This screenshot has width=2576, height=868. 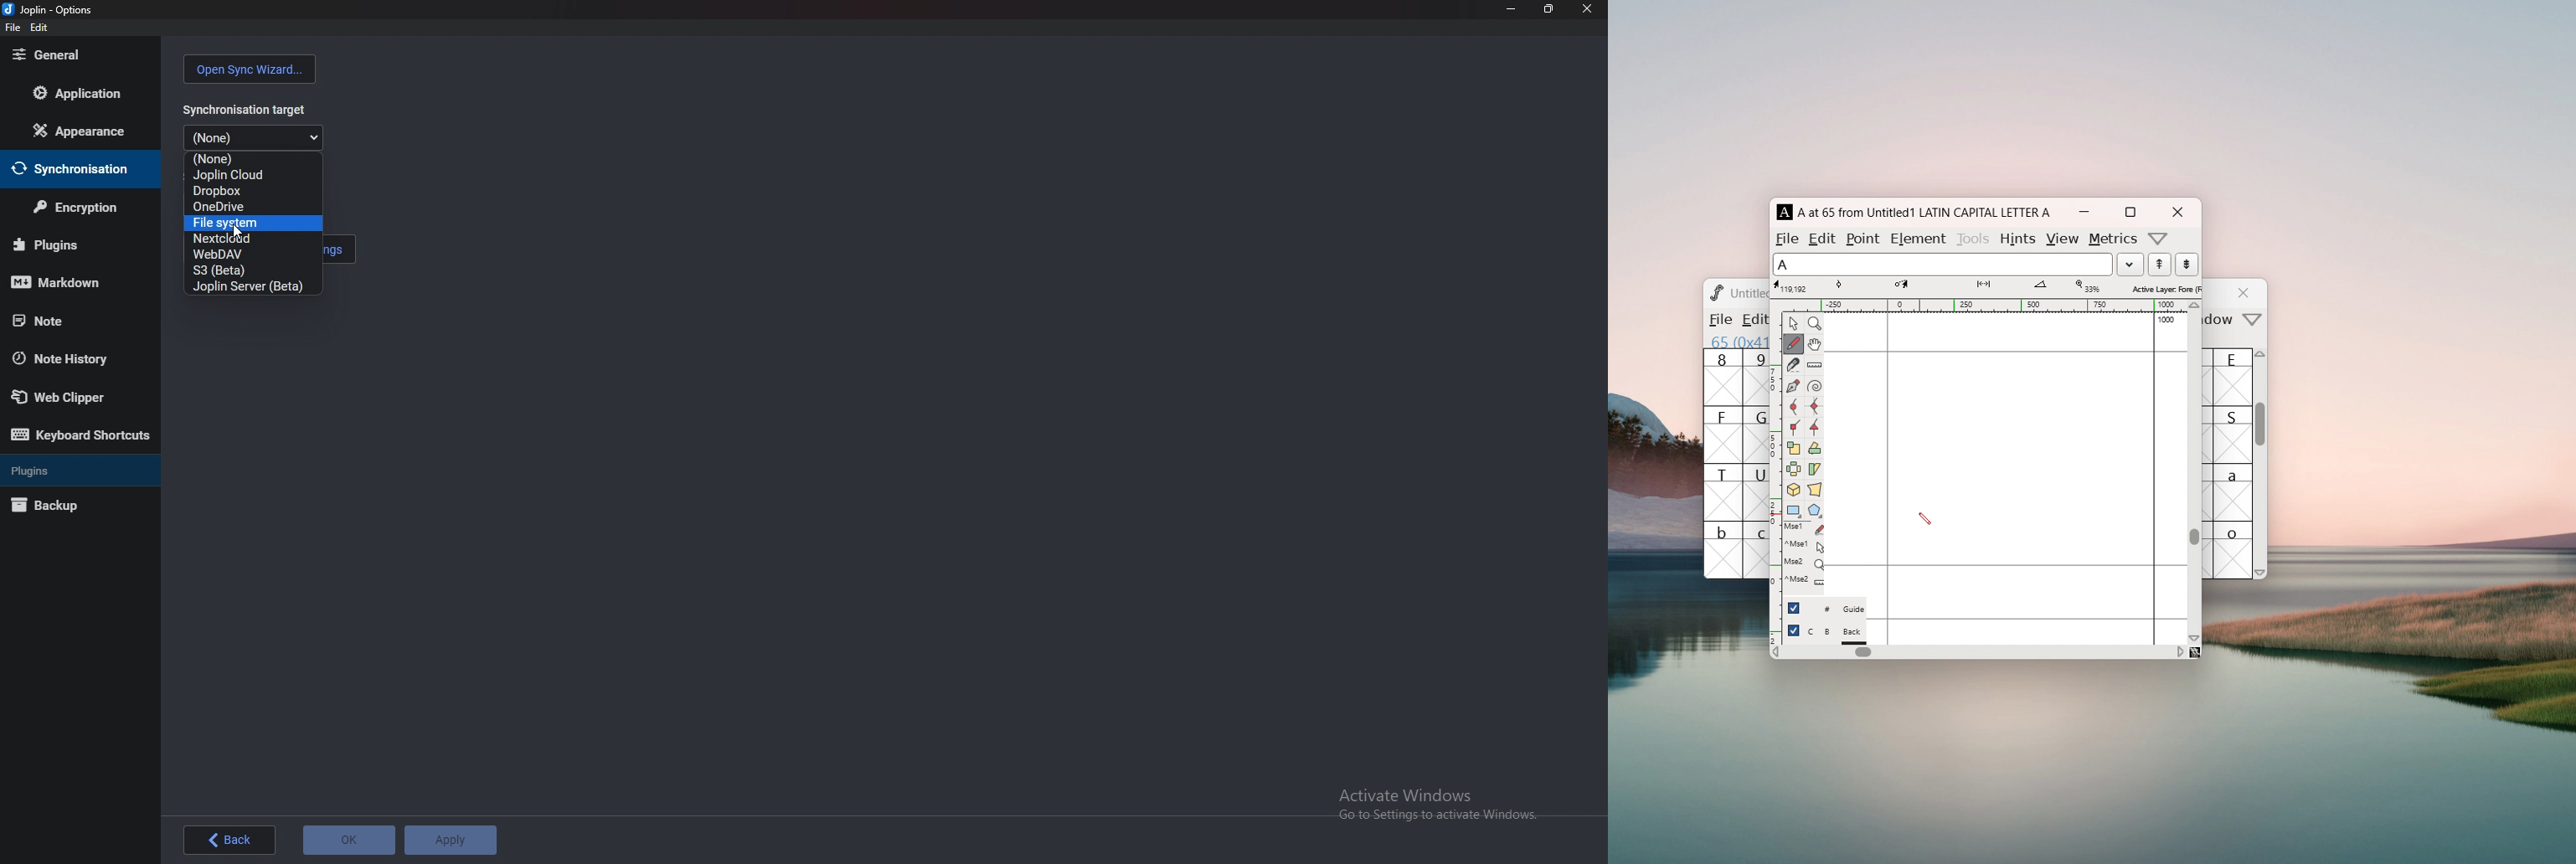 I want to click on back, so click(x=229, y=840).